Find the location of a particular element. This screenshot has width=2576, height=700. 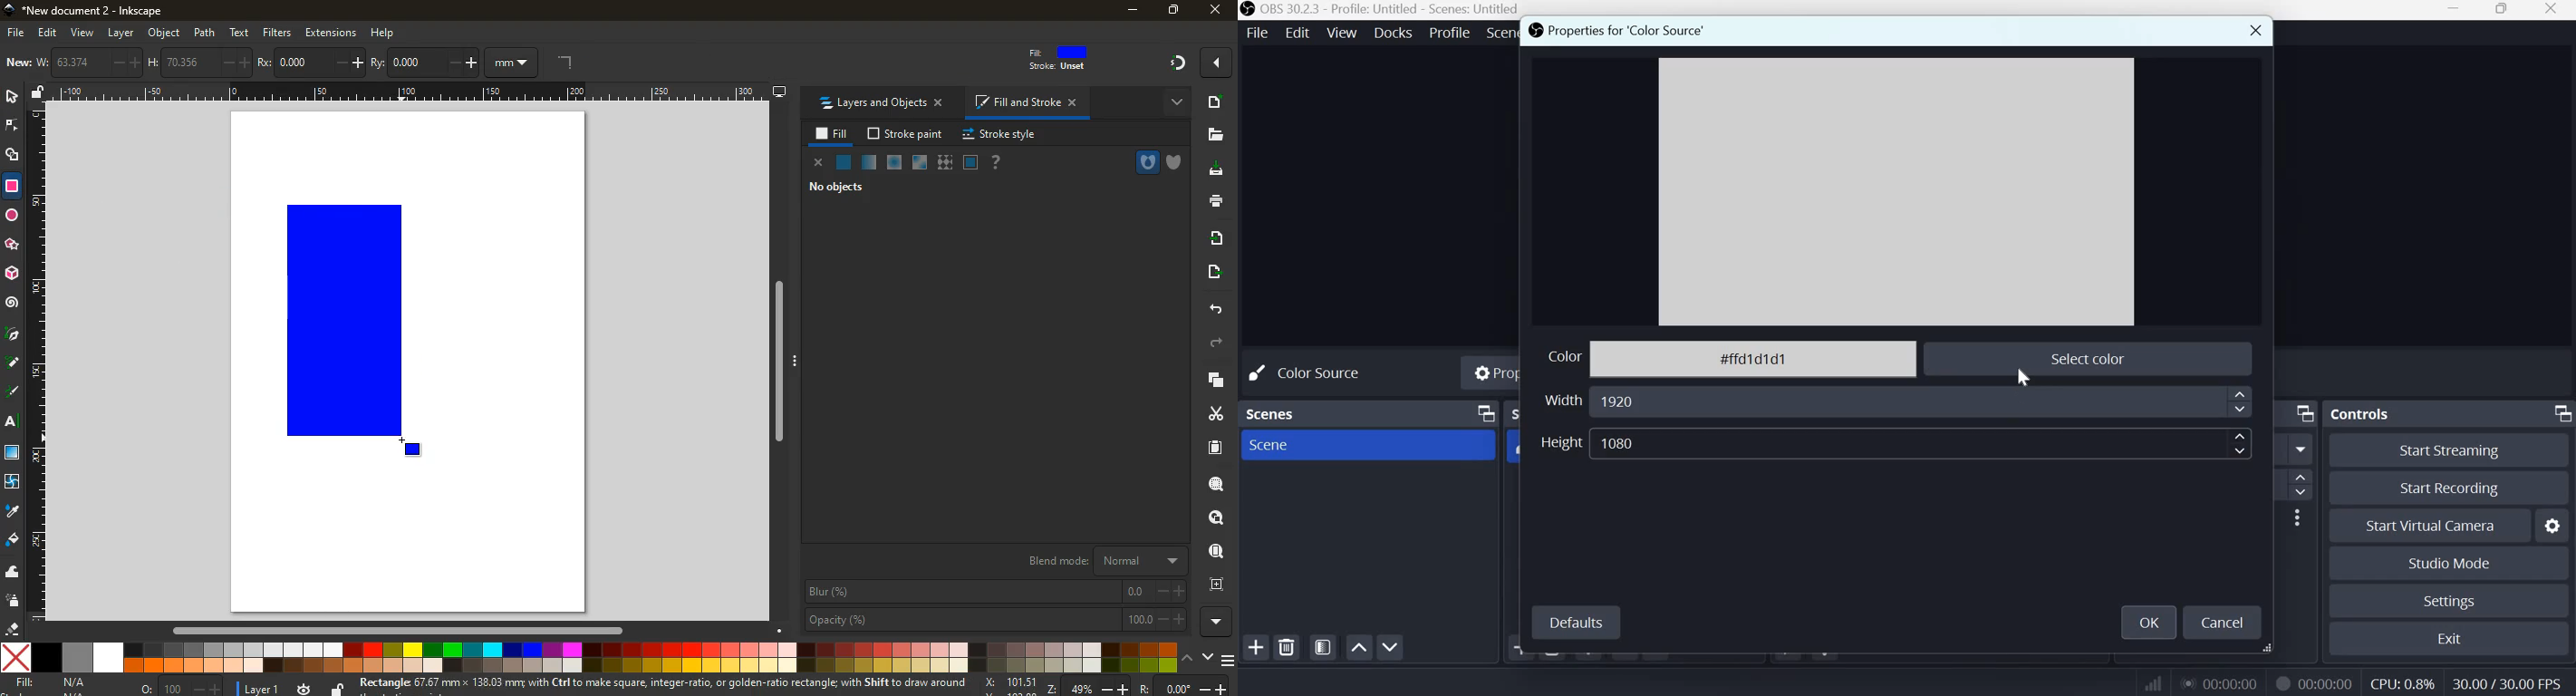

hole is located at coordinates (1146, 161).